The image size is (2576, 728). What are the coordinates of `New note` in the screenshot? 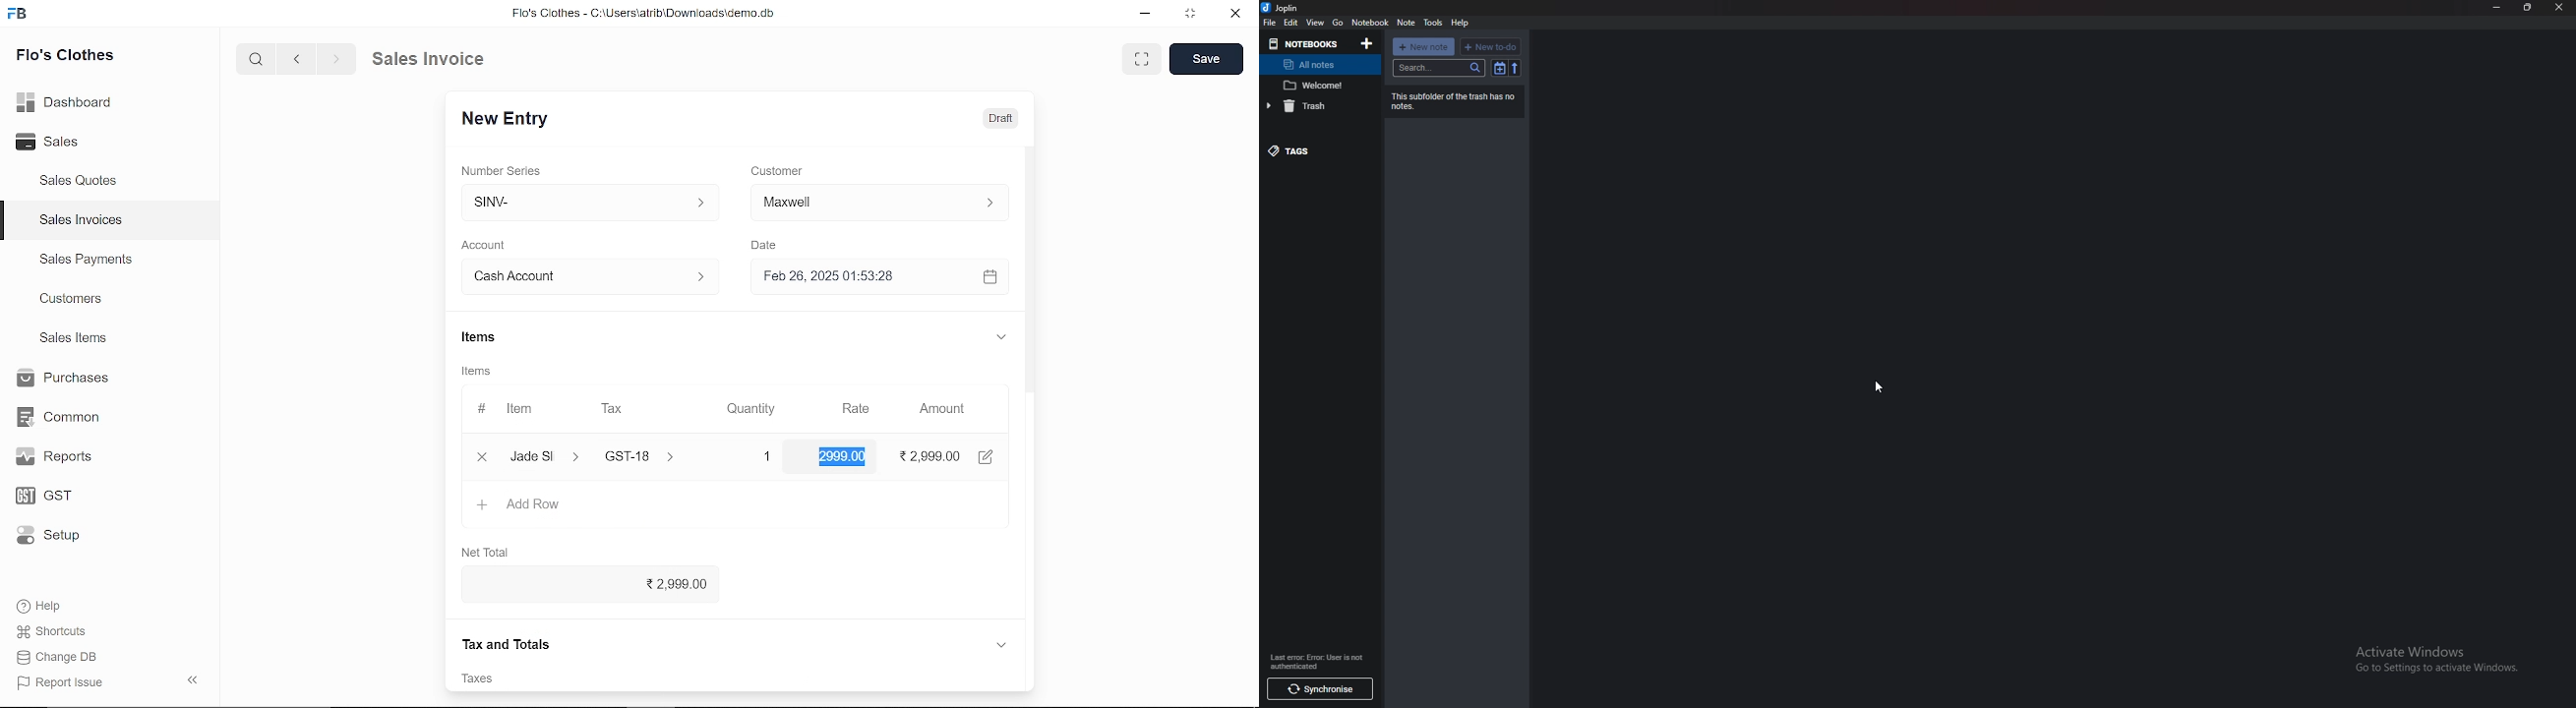 It's located at (1424, 47).